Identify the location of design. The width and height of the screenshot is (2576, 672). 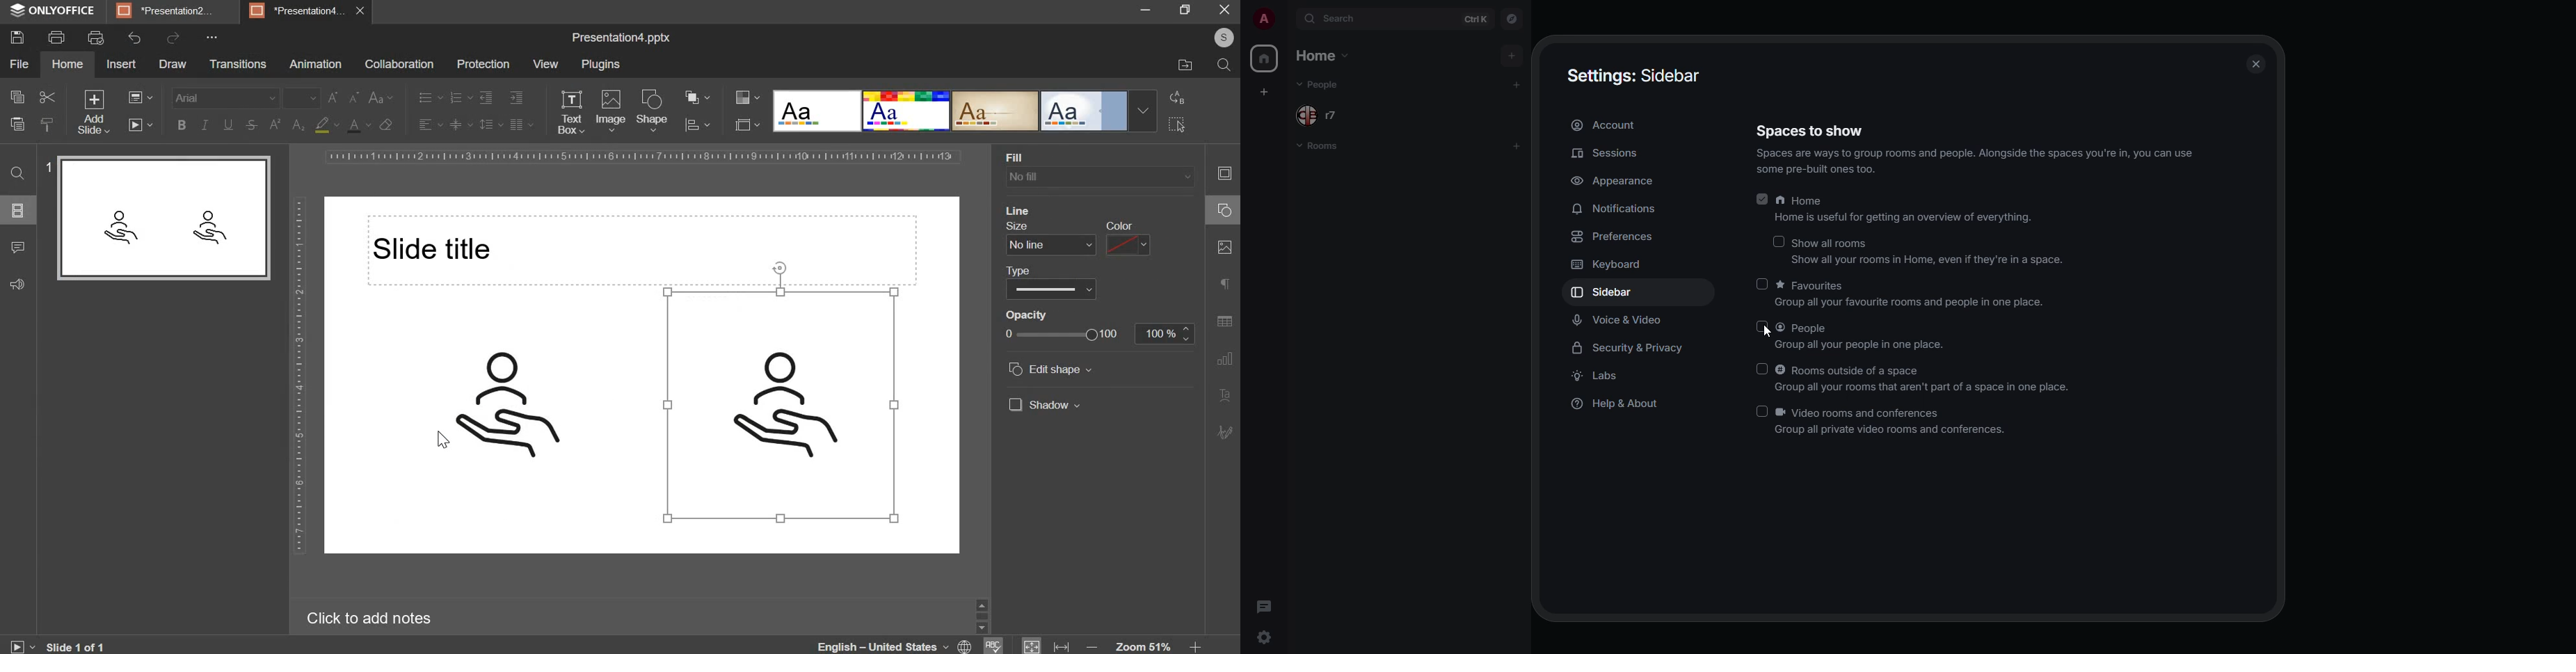
(1085, 112).